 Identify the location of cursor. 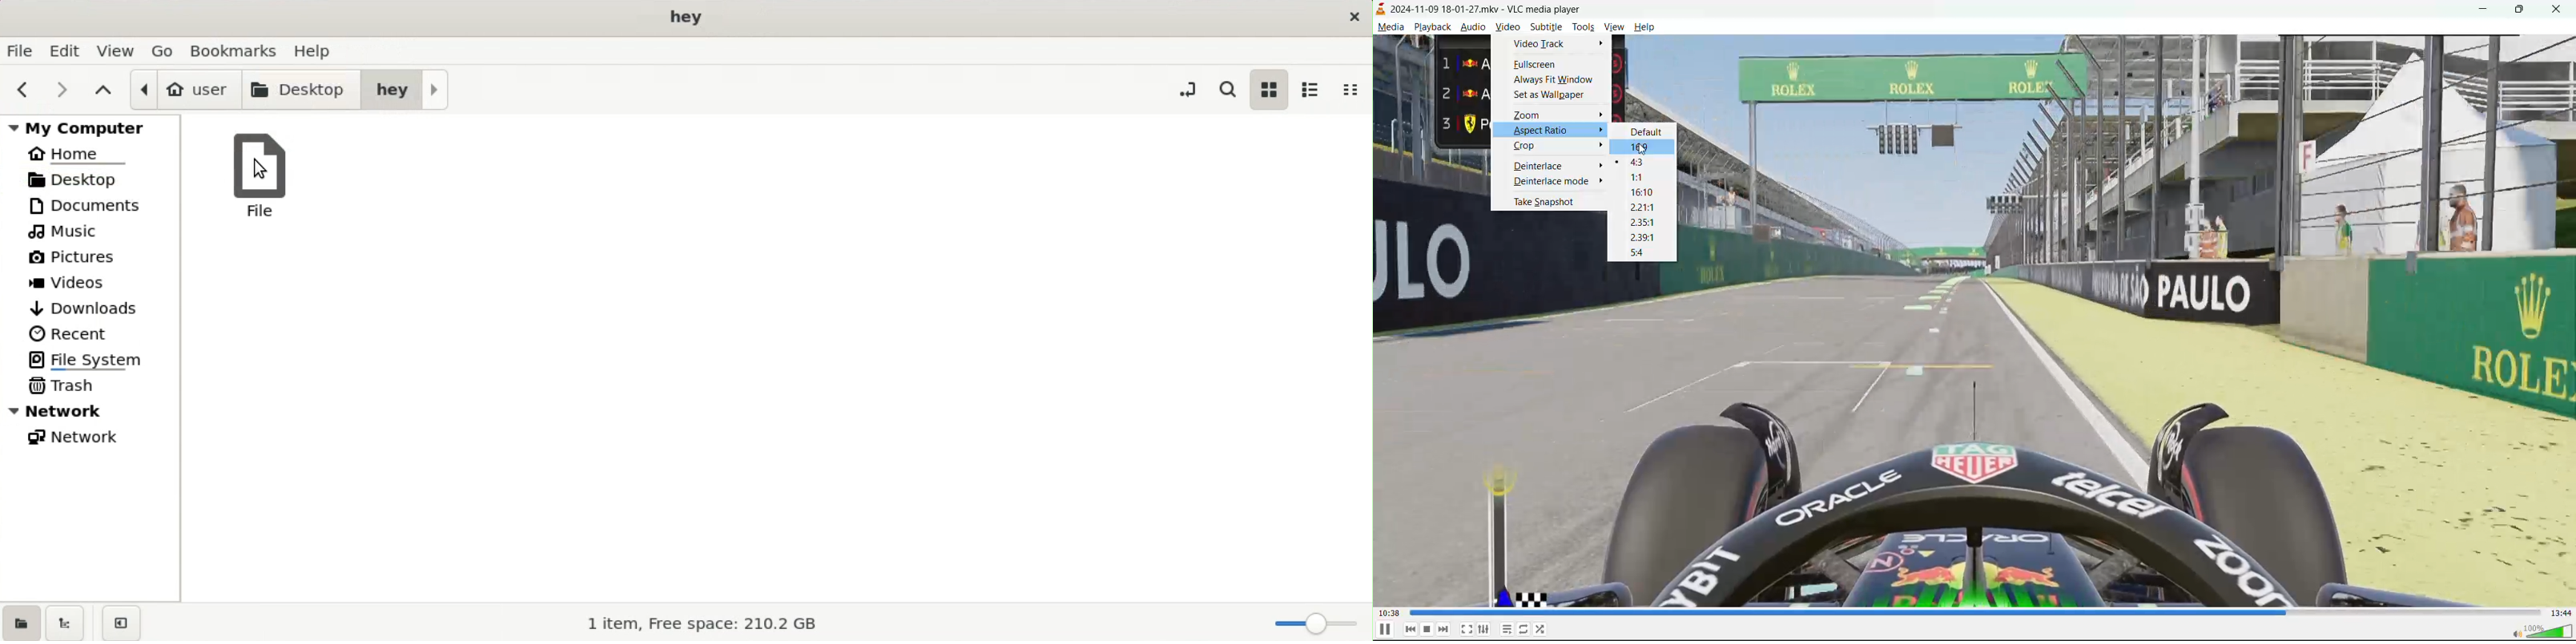
(1644, 151).